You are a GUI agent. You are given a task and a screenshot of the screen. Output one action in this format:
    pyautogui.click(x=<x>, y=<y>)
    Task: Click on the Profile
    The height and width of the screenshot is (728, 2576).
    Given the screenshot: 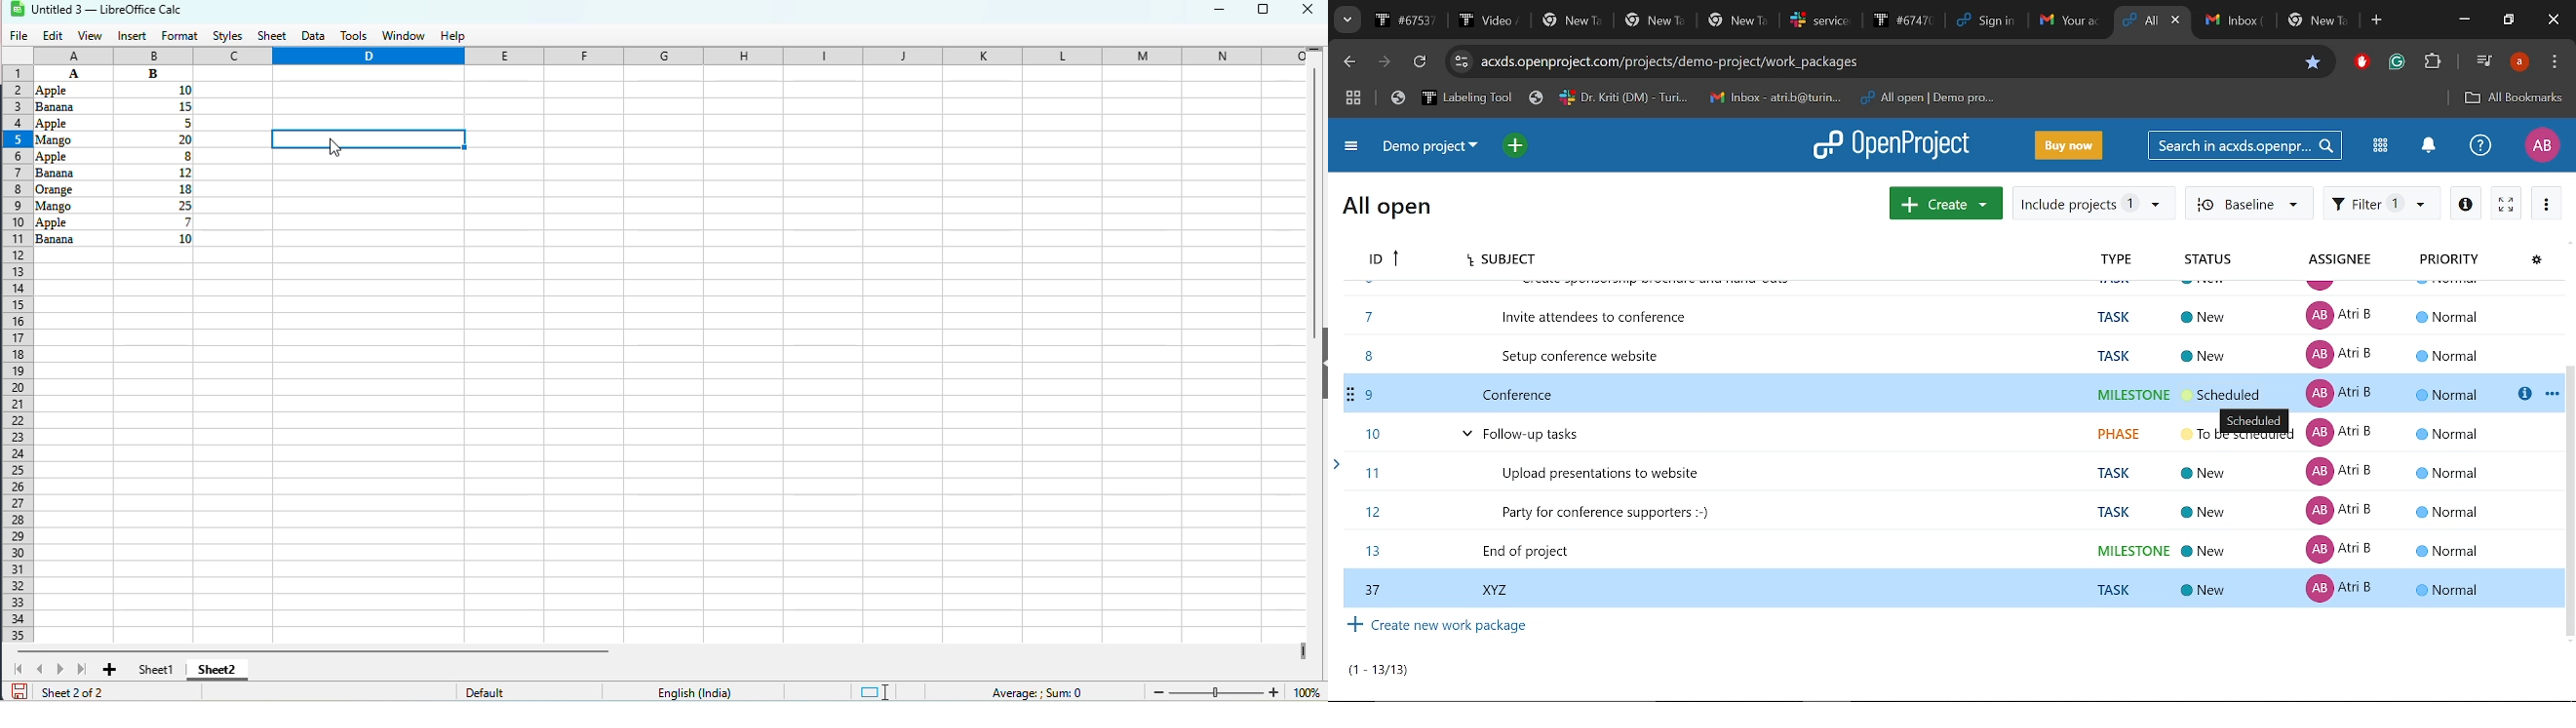 What is the action you would take?
    pyautogui.click(x=2541, y=145)
    